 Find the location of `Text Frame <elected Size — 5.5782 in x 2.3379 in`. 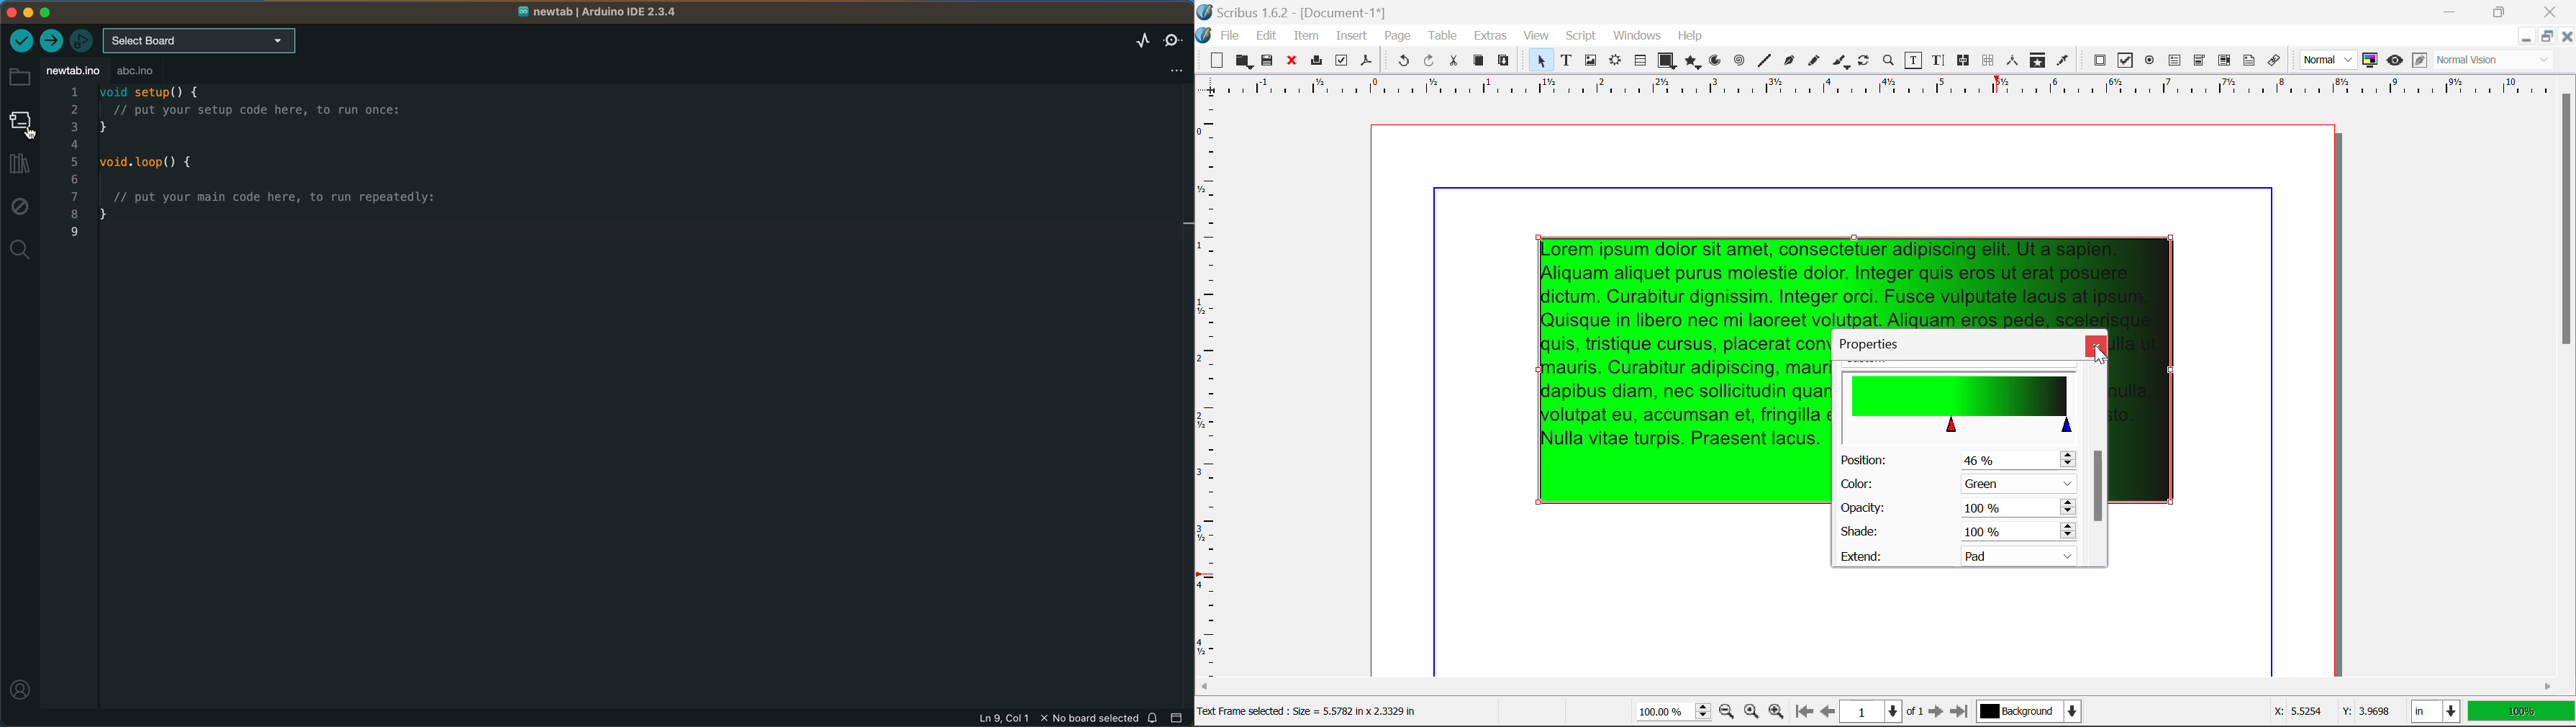

Text Frame <elected Size — 5.5782 in x 2.3379 in is located at coordinates (1308, 710).